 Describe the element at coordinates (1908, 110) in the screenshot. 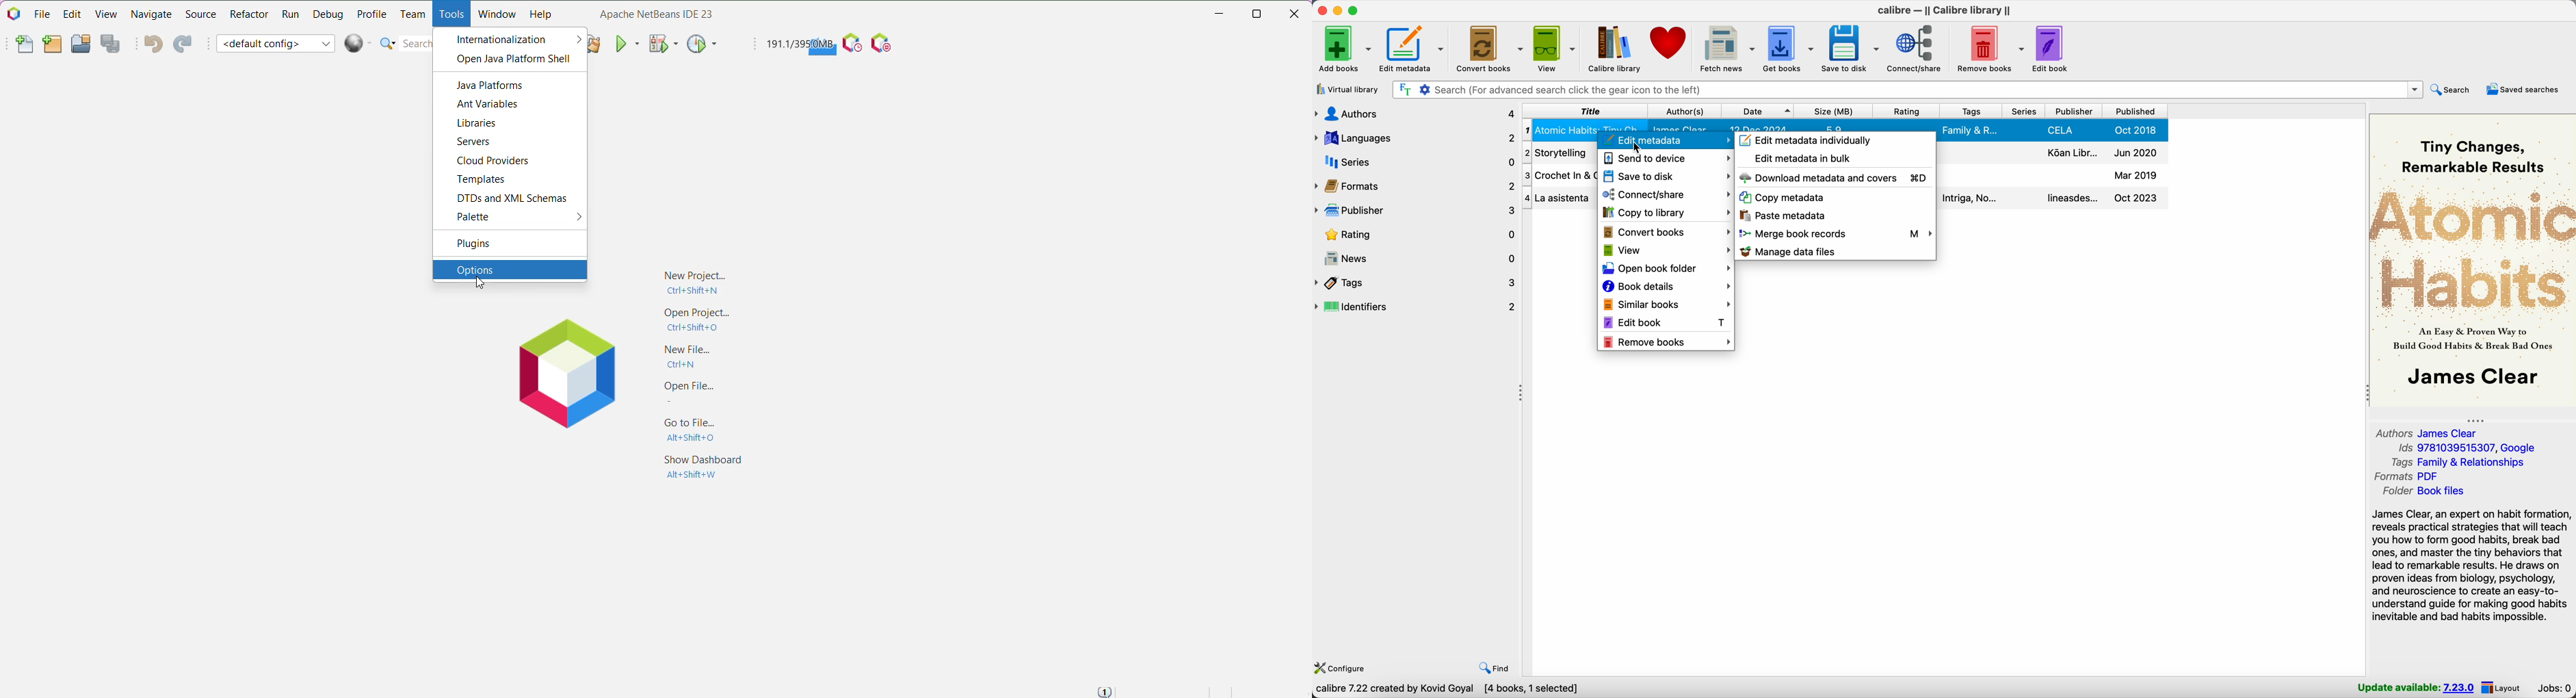

I see `rating` at that location.